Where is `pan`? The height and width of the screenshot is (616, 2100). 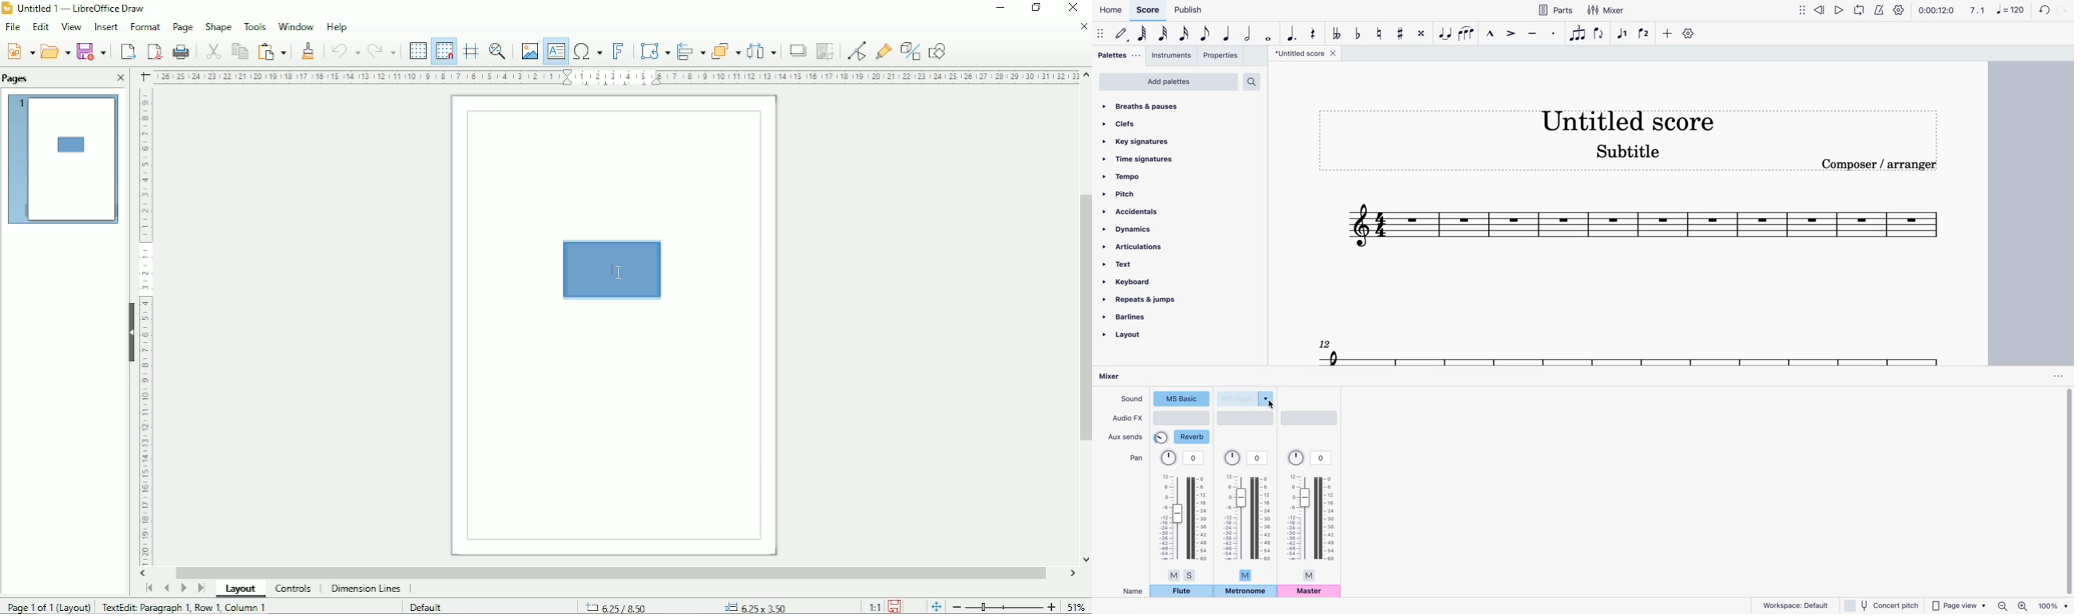 pan is located at coordinates (1312, 515).